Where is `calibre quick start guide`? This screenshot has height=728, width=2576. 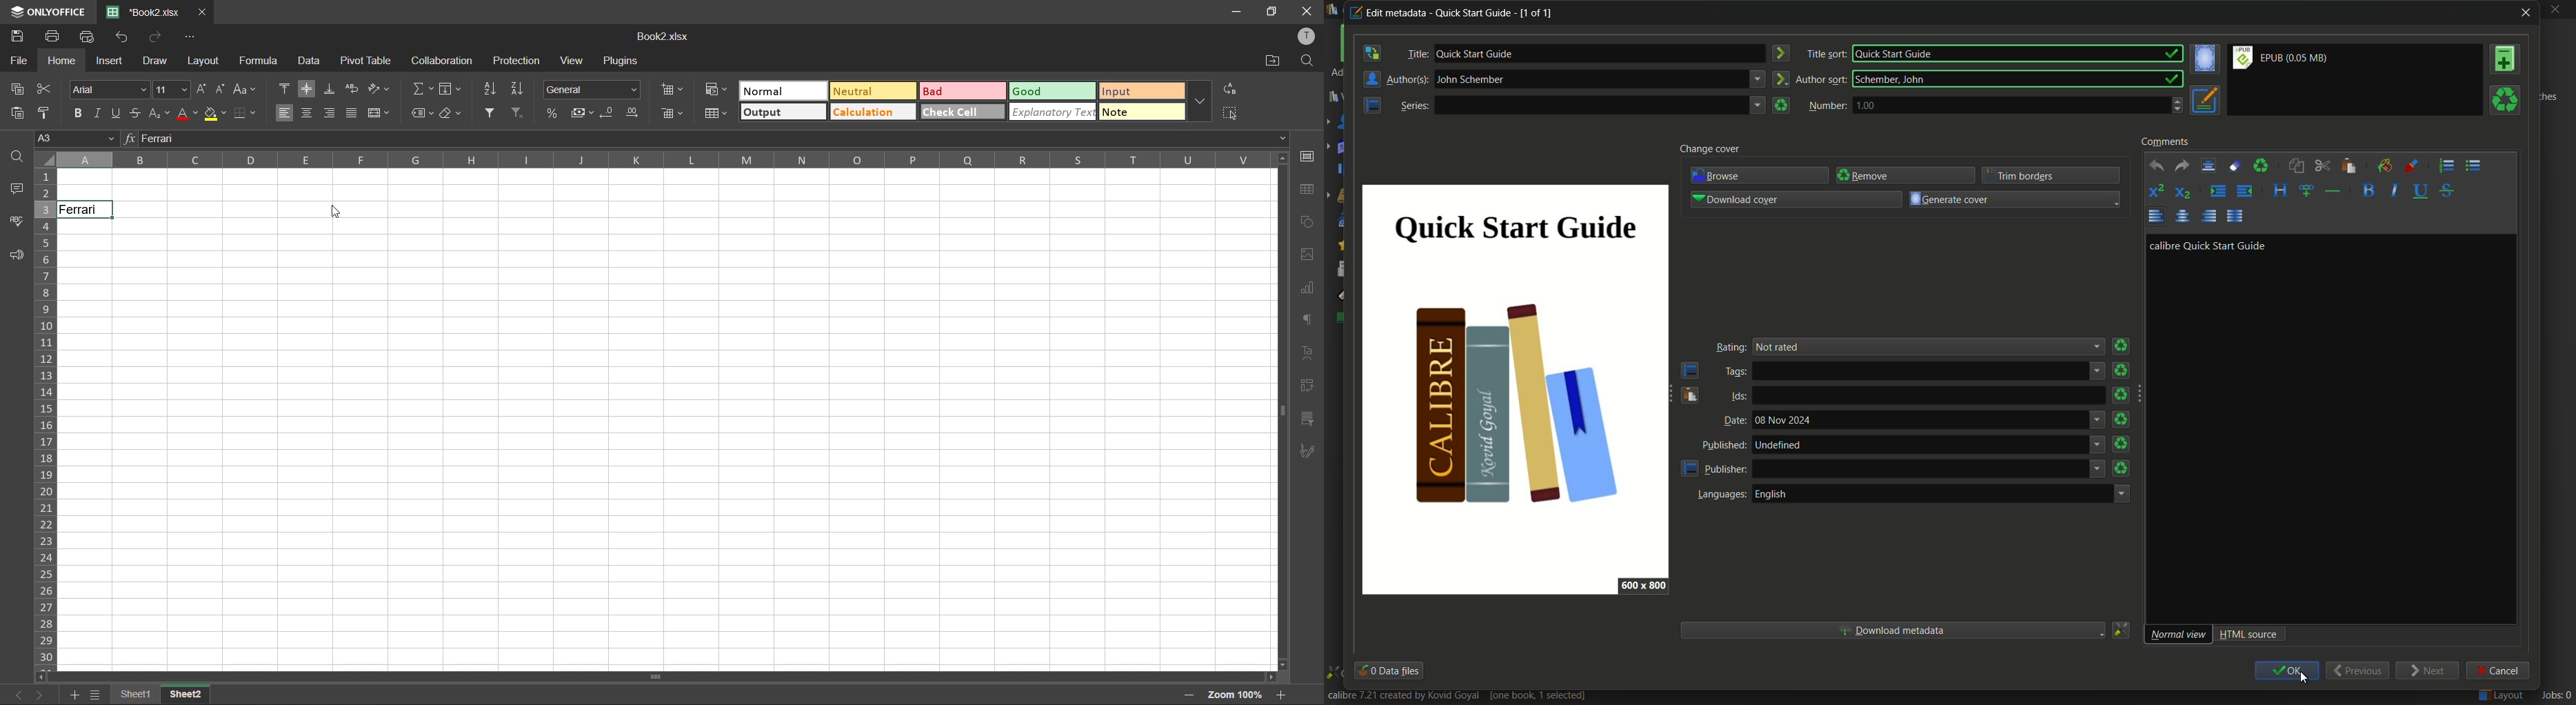 calibre quick start guide is located at coordinates (2209, 244).